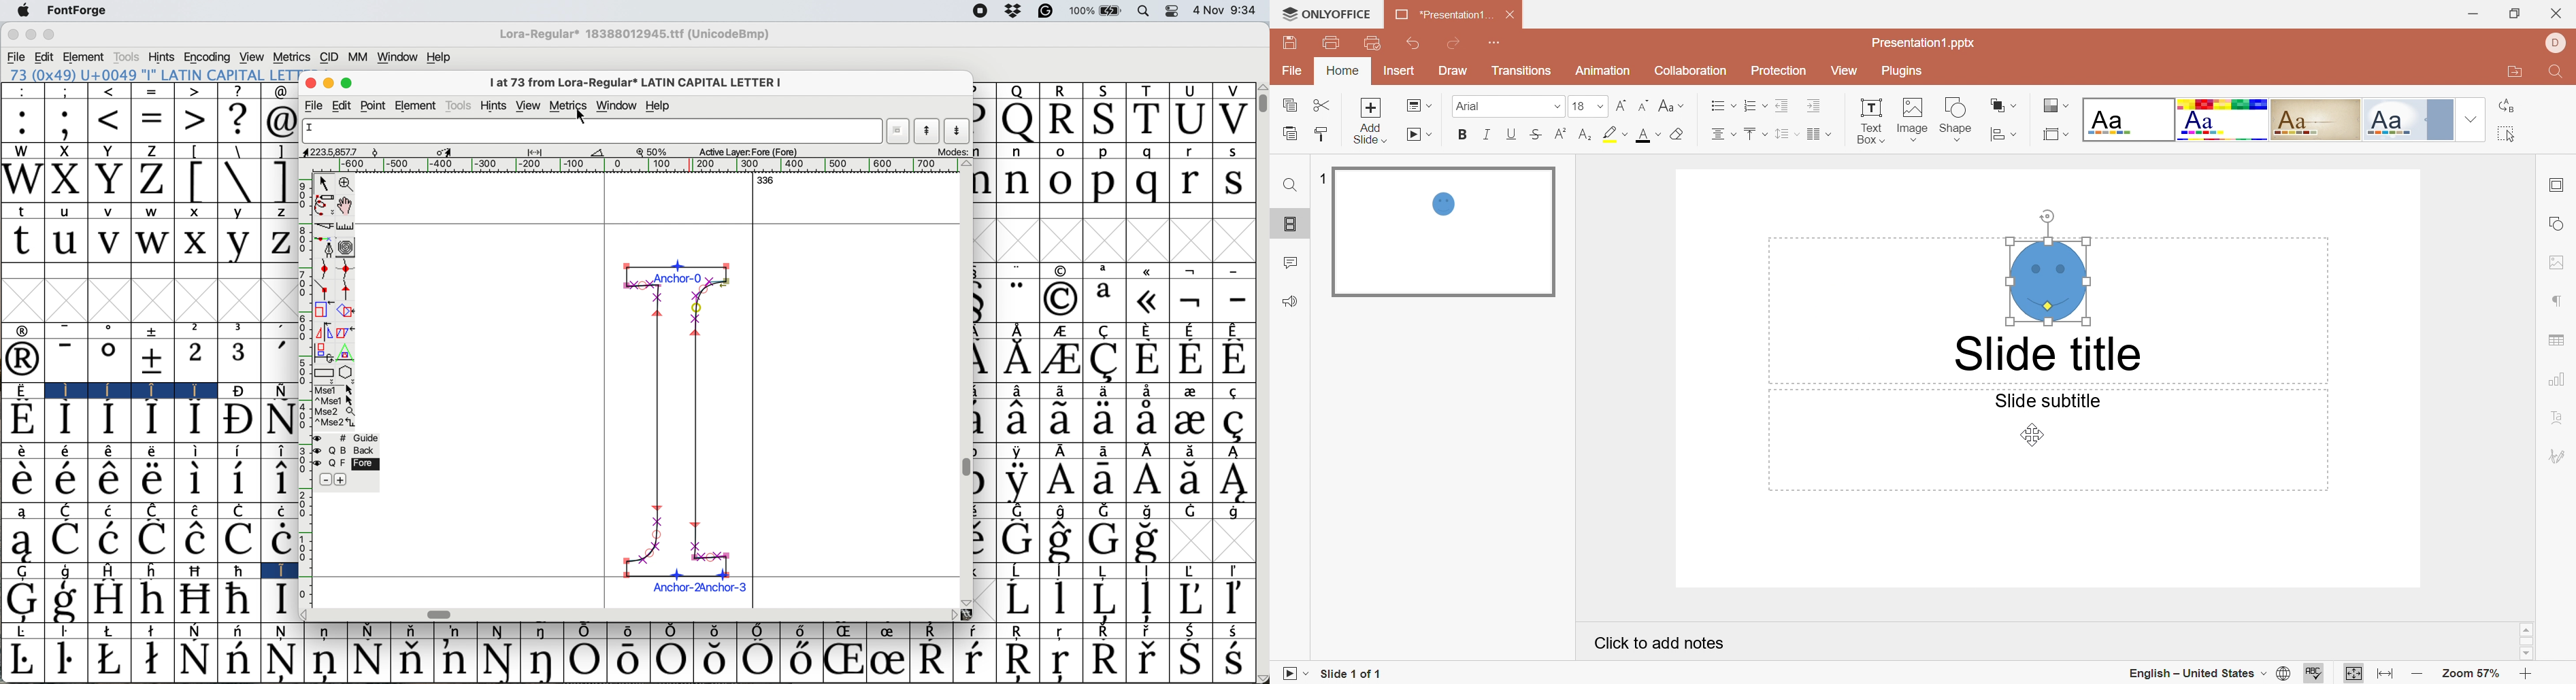 The width and height of the screenshot is (2576, 700). I want to click on Symbol, so click(1235, 600).